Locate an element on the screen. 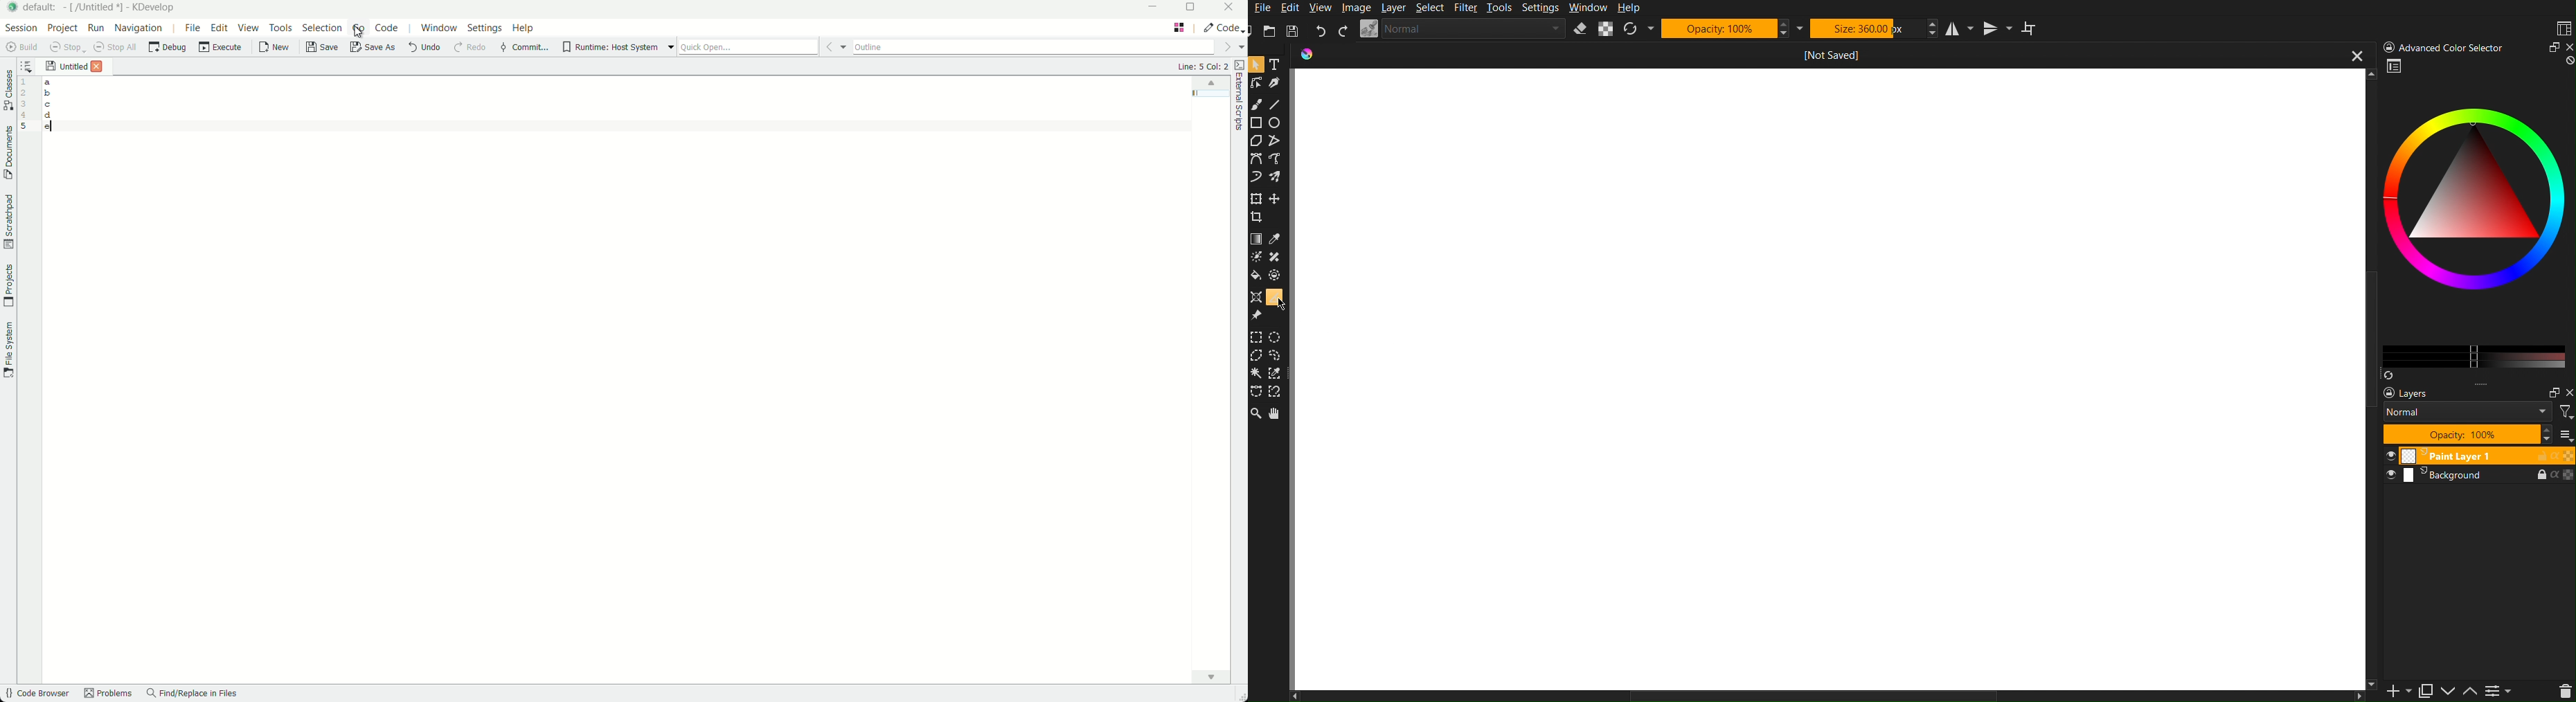  Line is located at coordinates (1276, 102).